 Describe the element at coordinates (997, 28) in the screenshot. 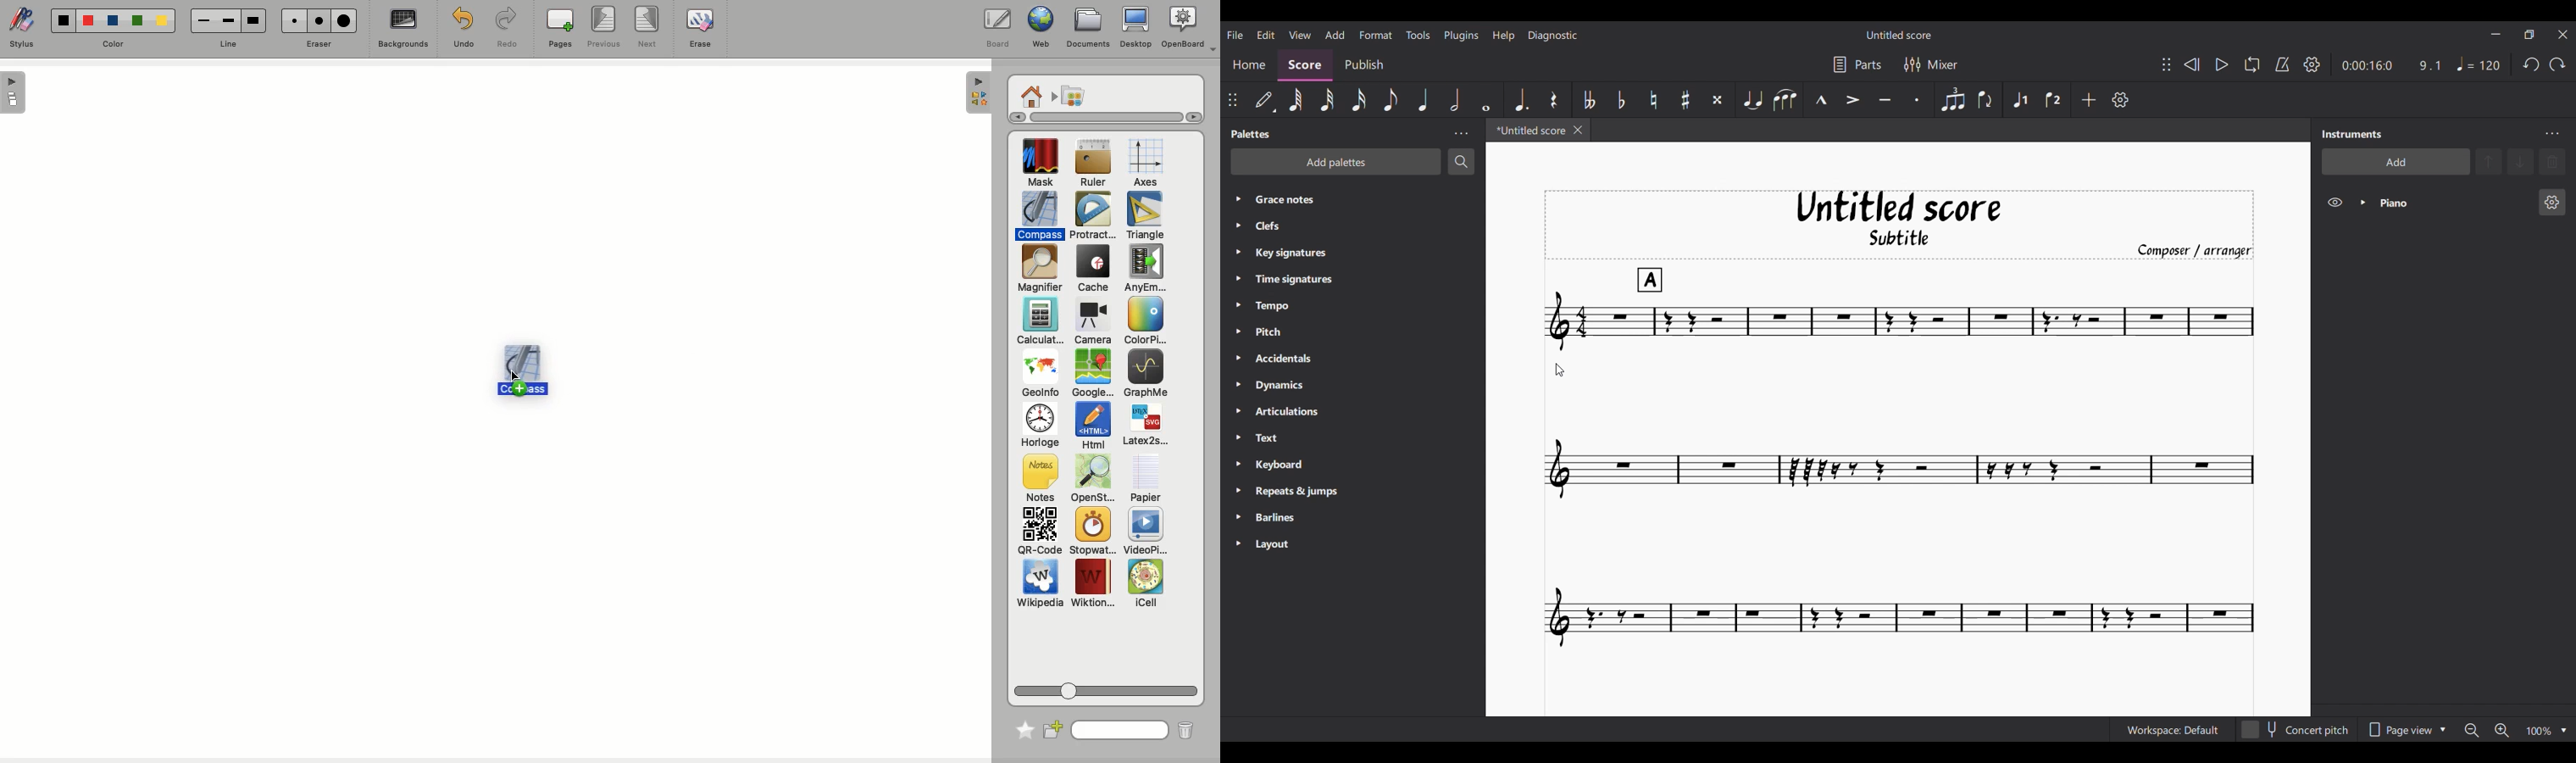

I see `Board` at that location.